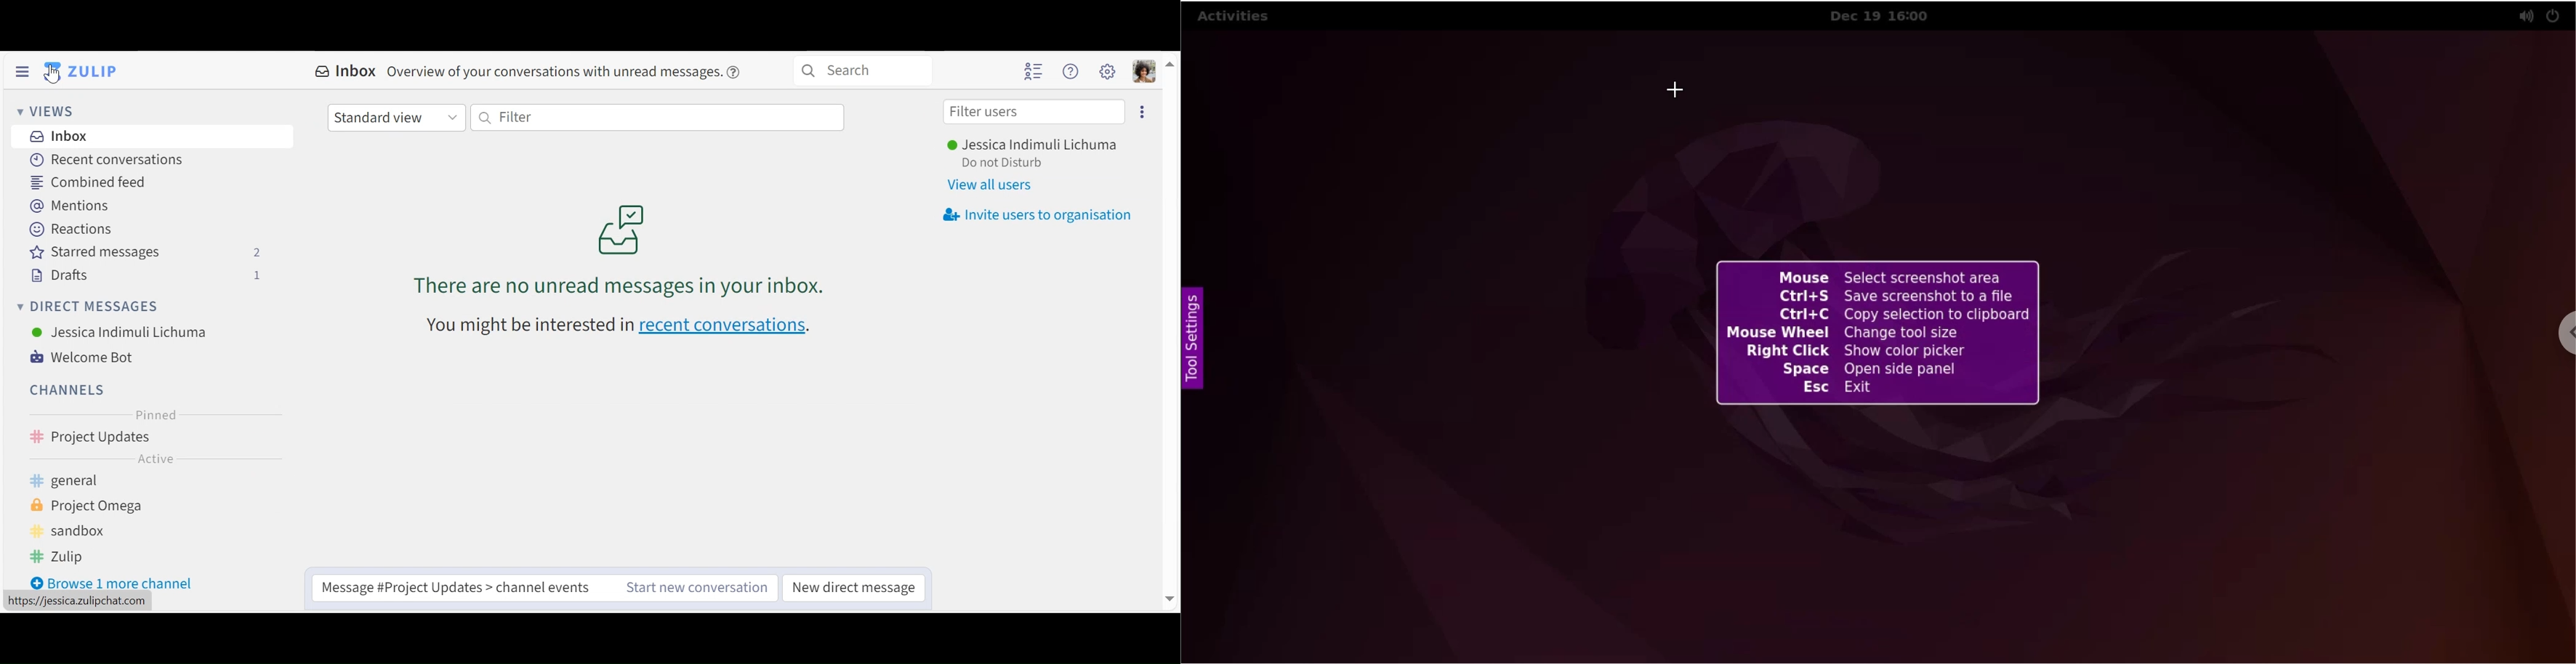  Describe the element at coordinates (256, 437) in the screenshot. I see `new topic` at that location.